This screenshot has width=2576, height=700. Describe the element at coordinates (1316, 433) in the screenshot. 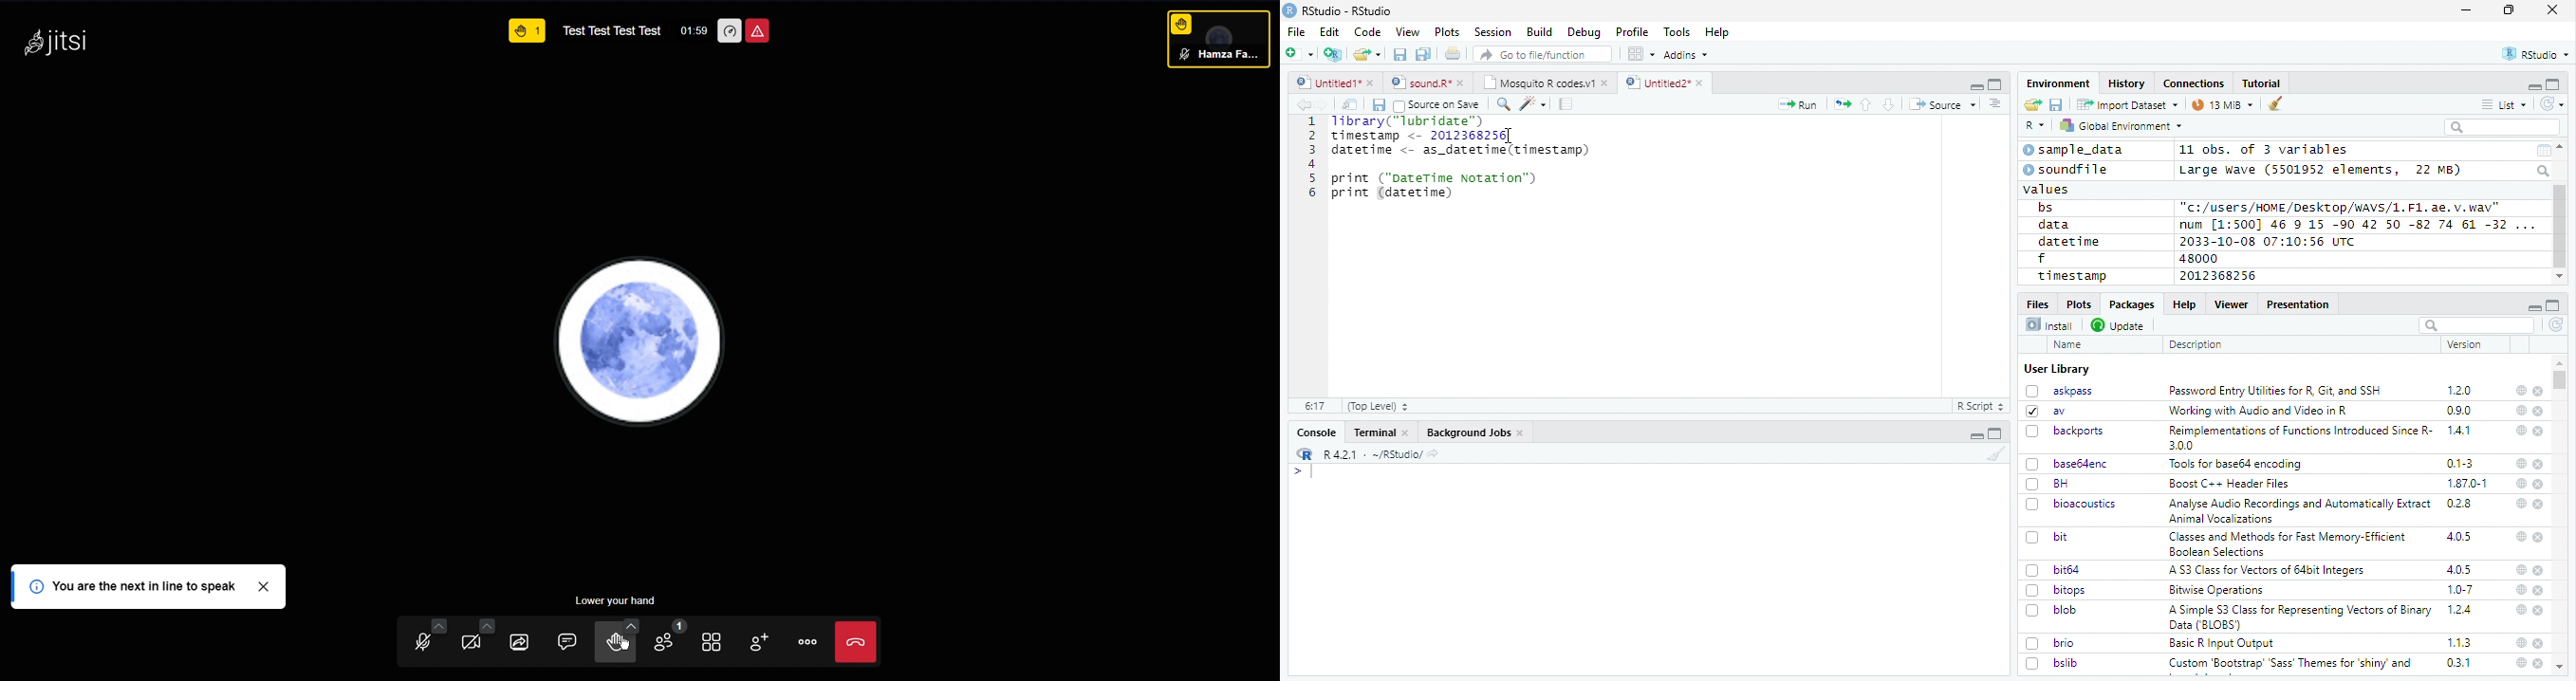

I see `Console` at that location.